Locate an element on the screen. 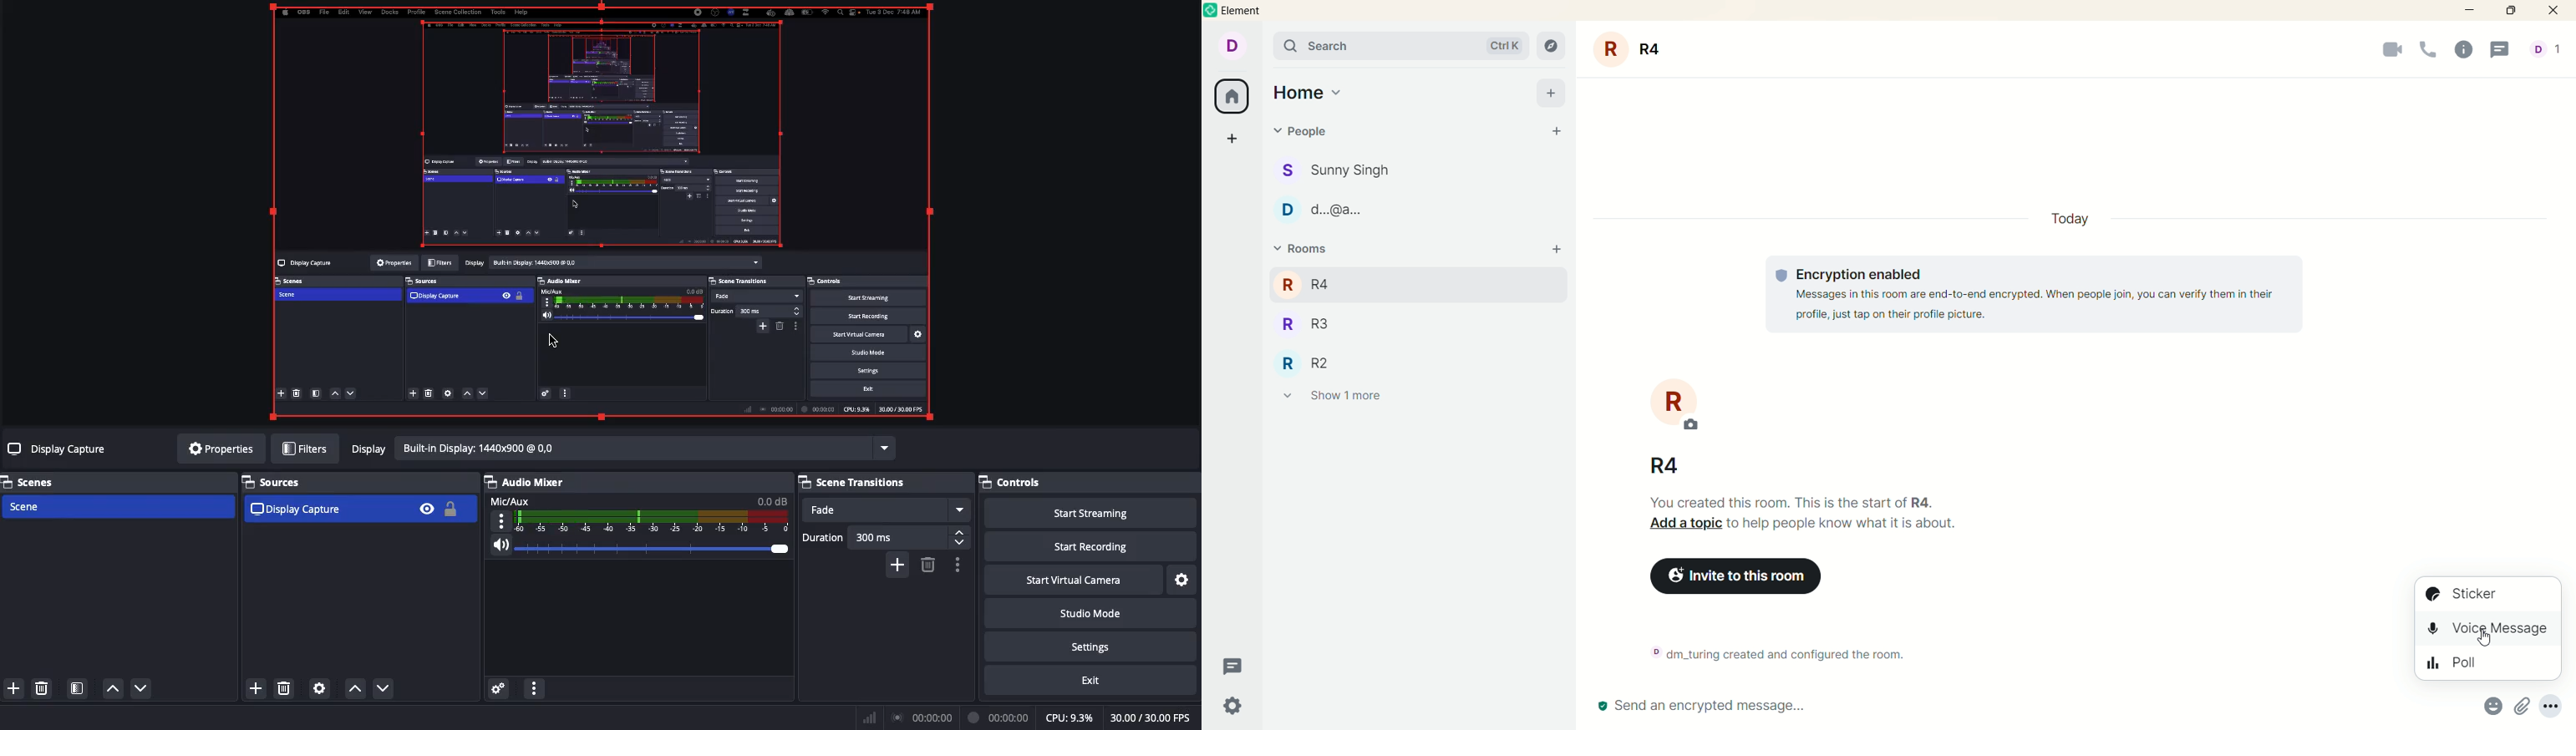  threads is located at coordinates (1234, 667).